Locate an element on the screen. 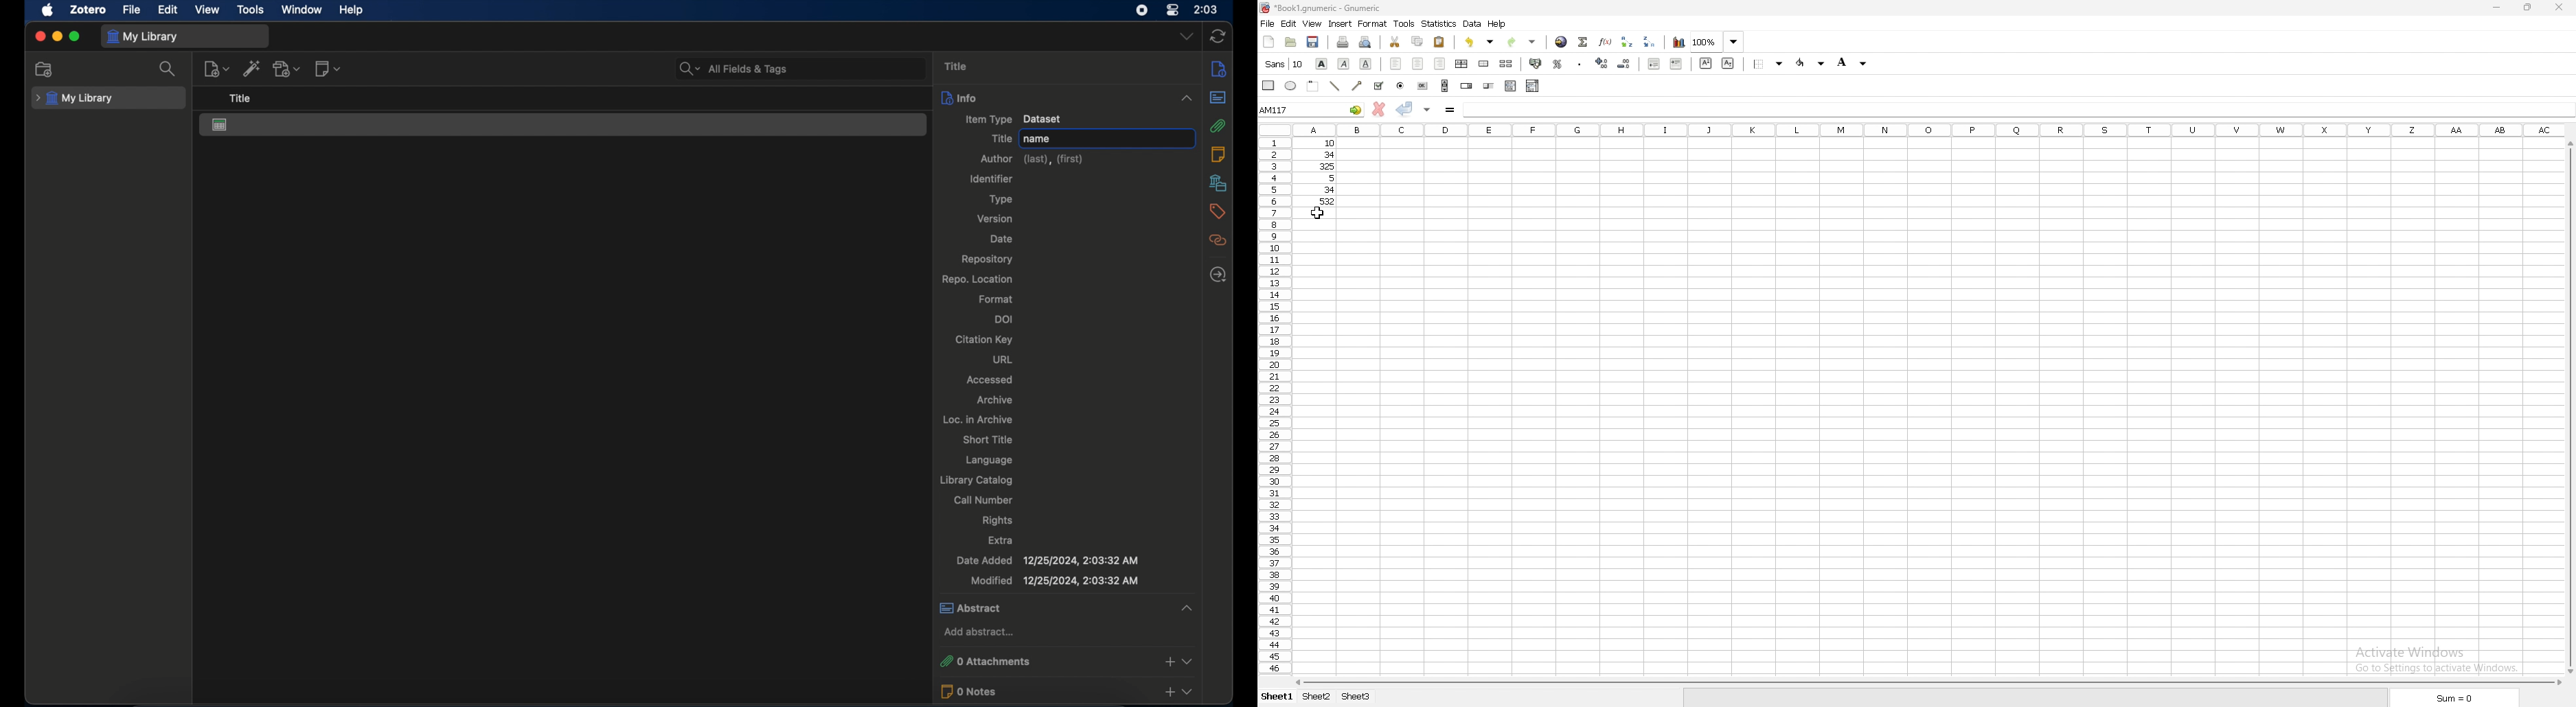 The width and height of the screenshot is (2576, 728). help is located at coordinates (1498, 24).